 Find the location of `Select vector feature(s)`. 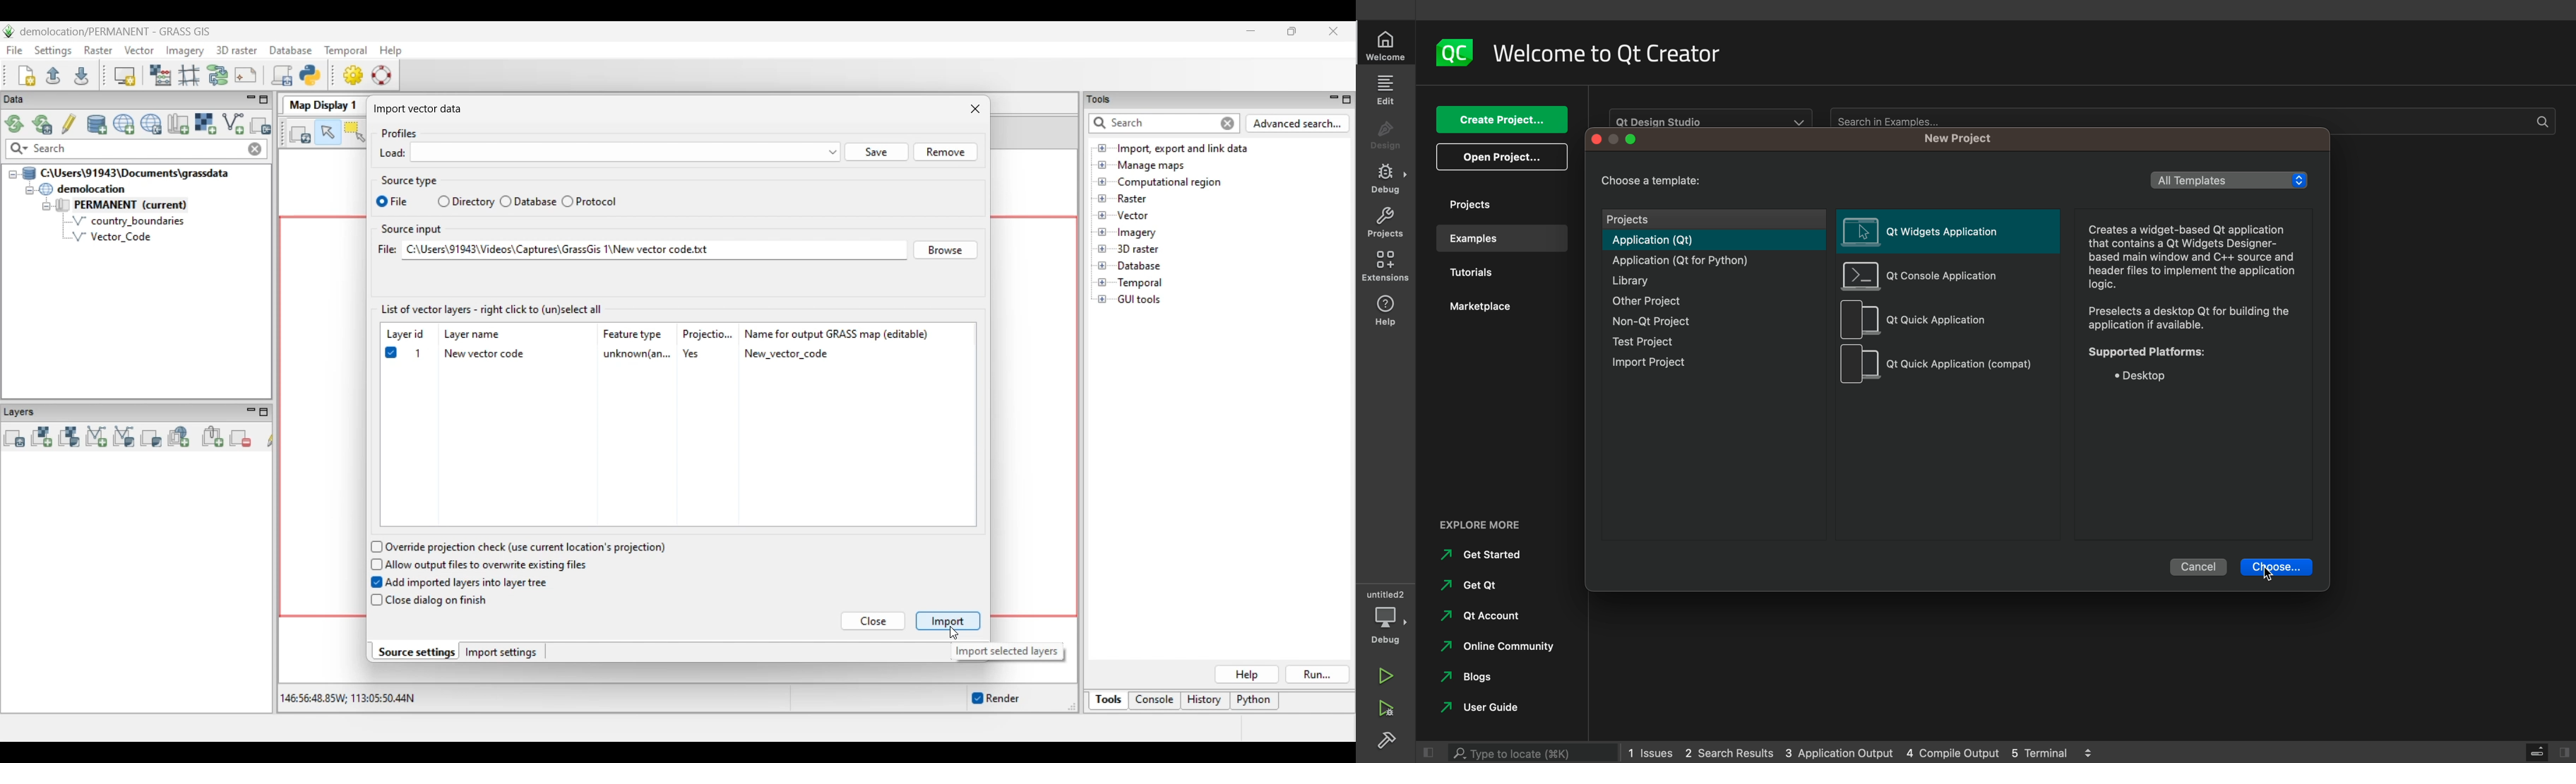

Select vector feature(s) is located at coordinates (354, 133).